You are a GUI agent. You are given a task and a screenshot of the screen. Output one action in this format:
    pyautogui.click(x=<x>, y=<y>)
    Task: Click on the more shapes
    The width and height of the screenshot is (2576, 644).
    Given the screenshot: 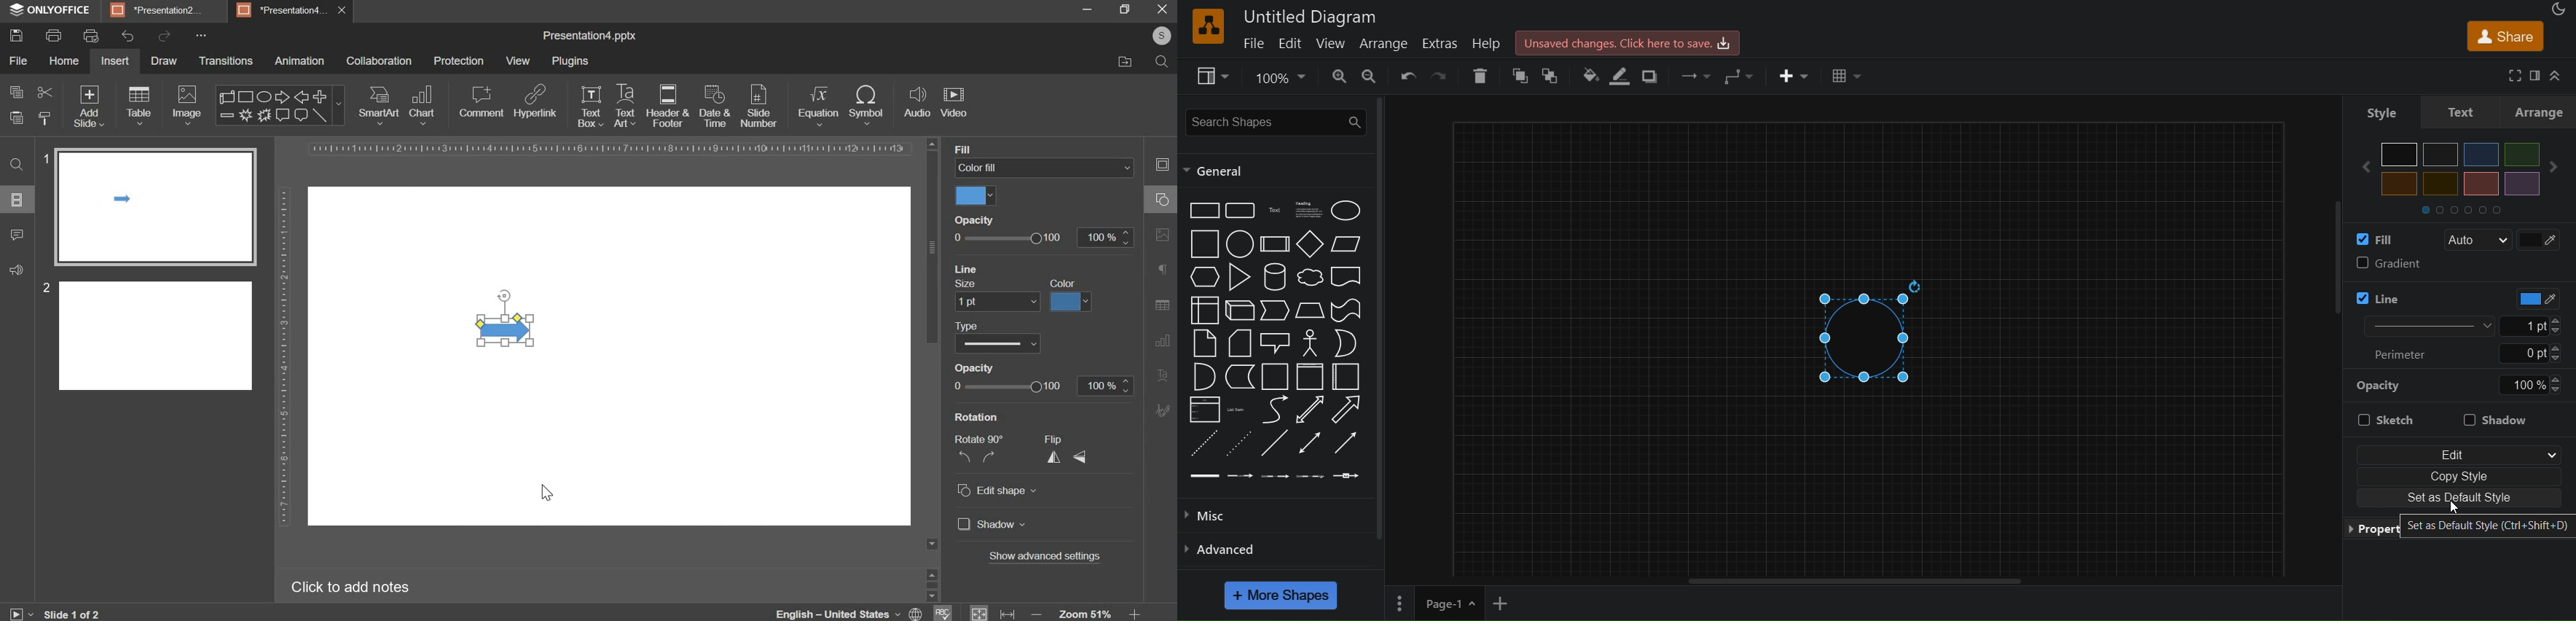 What is the action you would take?
    pyautogui.click(x=1283, y=595)
    